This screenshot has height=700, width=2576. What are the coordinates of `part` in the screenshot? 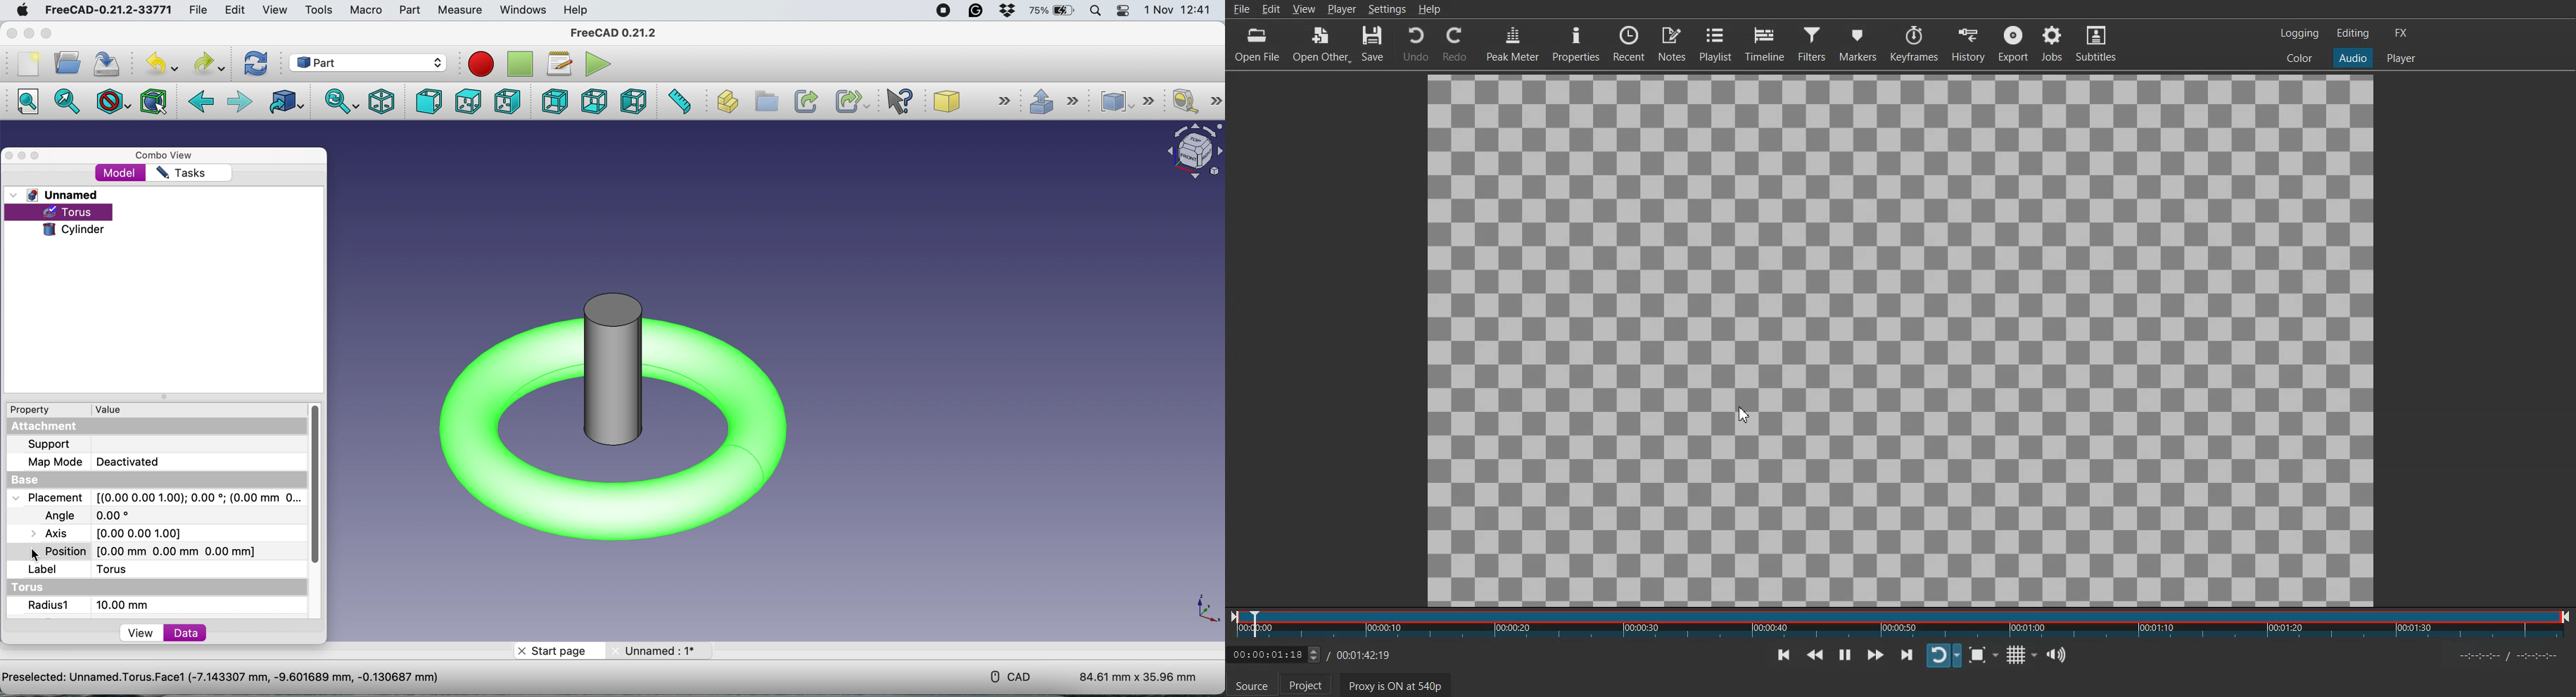 It's located at (408, 11).